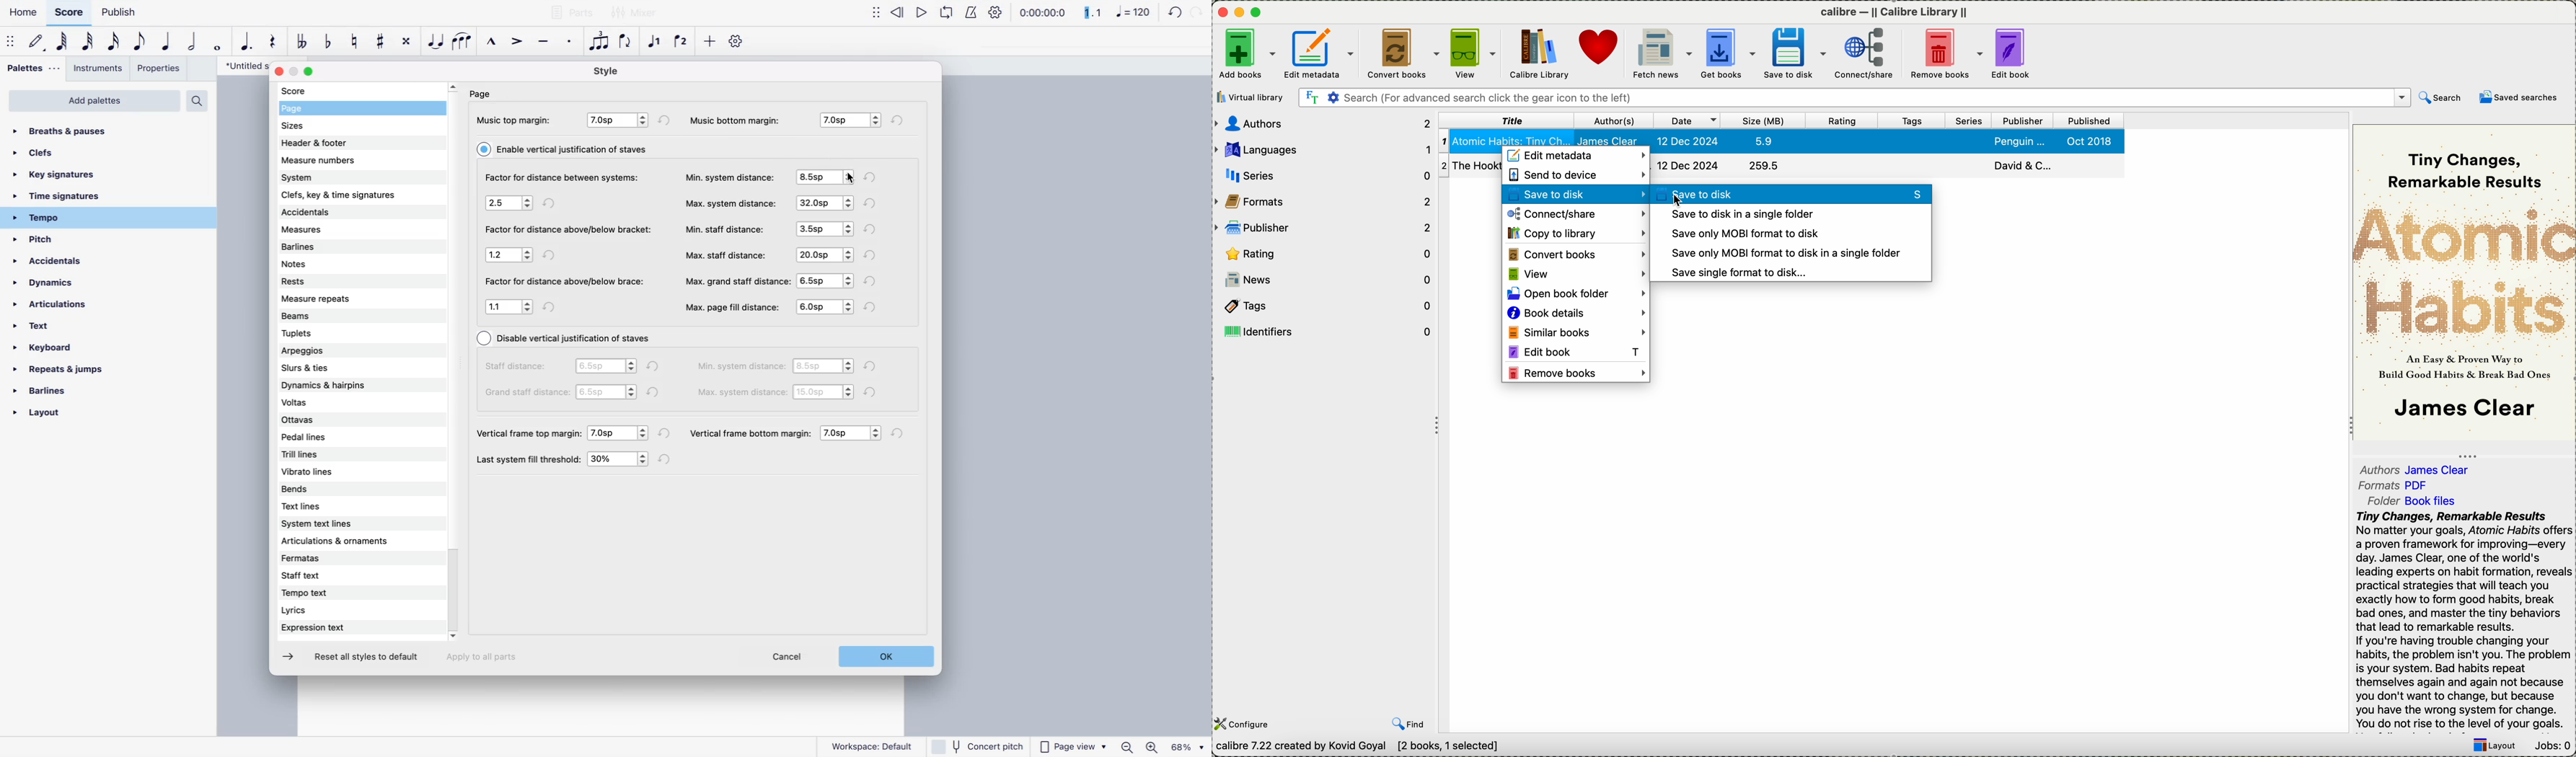  I want to click on text lines, so click(323, 508).